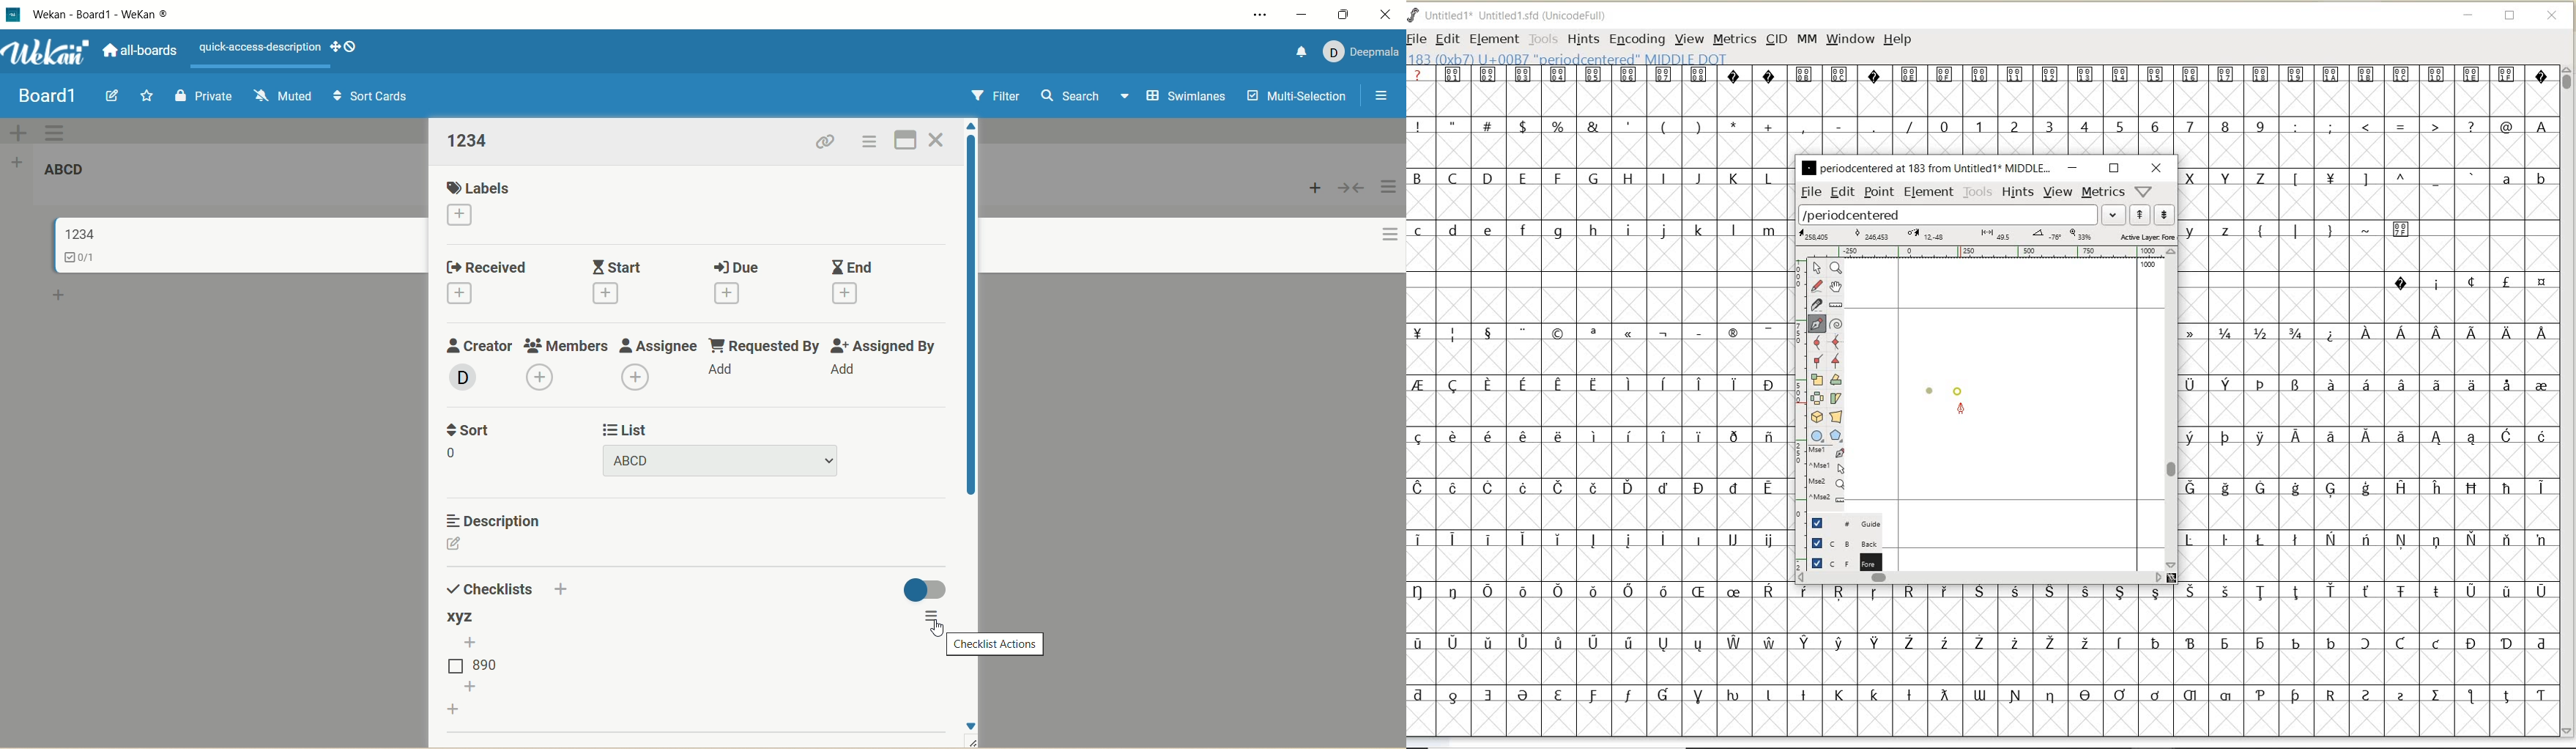 The height and width of the screenshot is (756, 2576). I want to click on wekan, so click(46, 53).